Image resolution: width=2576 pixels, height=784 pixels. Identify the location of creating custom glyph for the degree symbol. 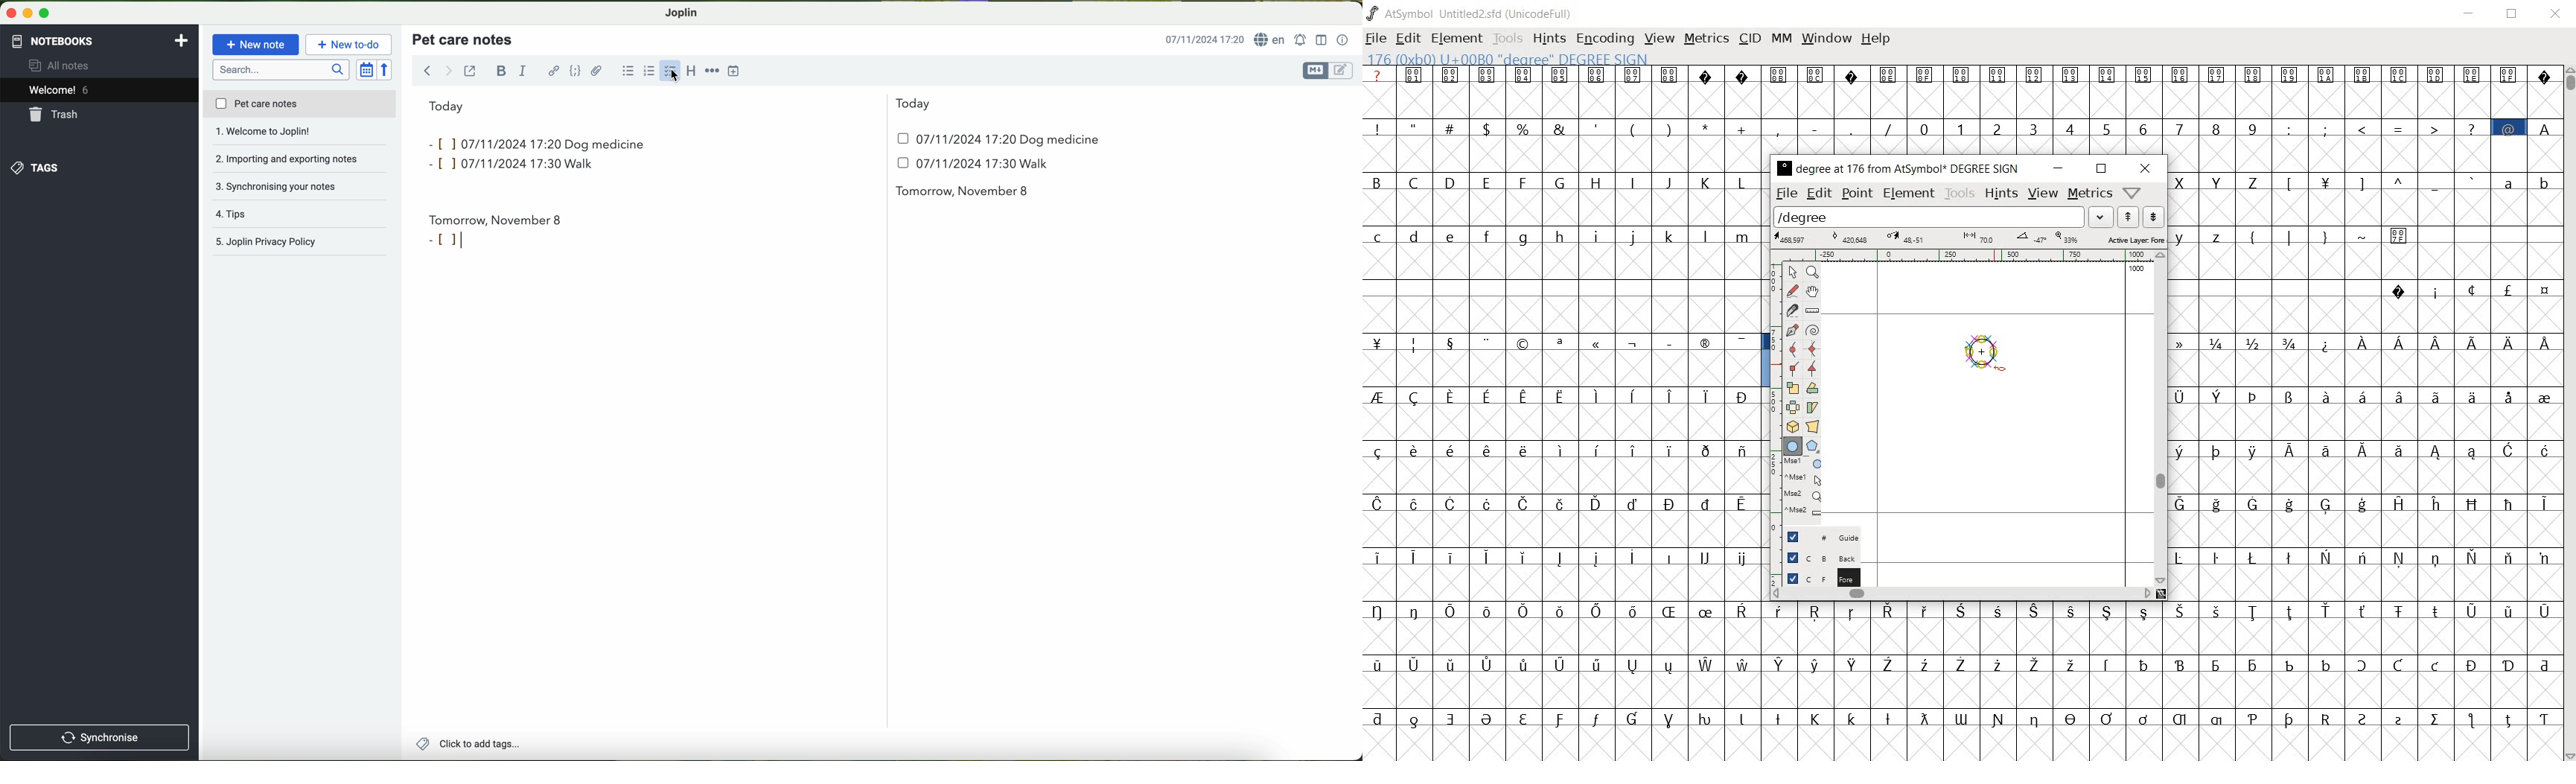
(1986, 355).